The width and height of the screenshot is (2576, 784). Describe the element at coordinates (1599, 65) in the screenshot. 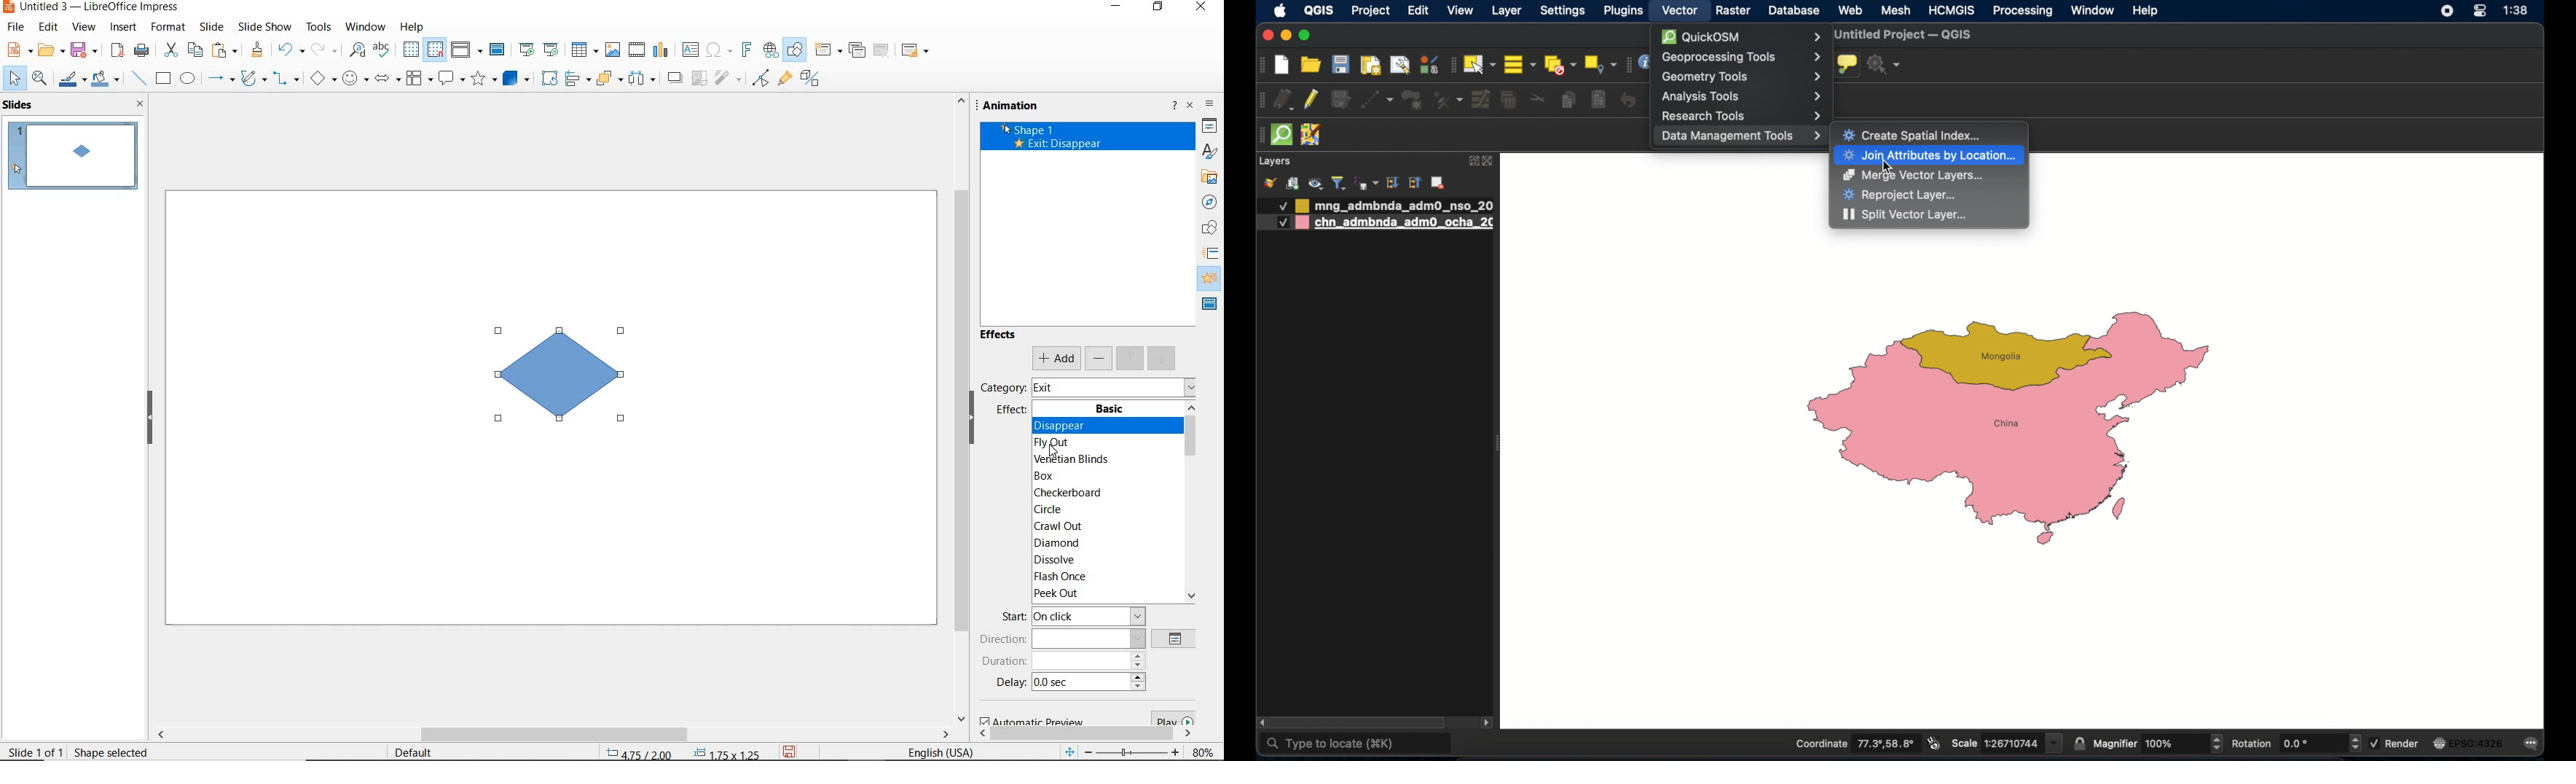

I see `select by location` at that location.